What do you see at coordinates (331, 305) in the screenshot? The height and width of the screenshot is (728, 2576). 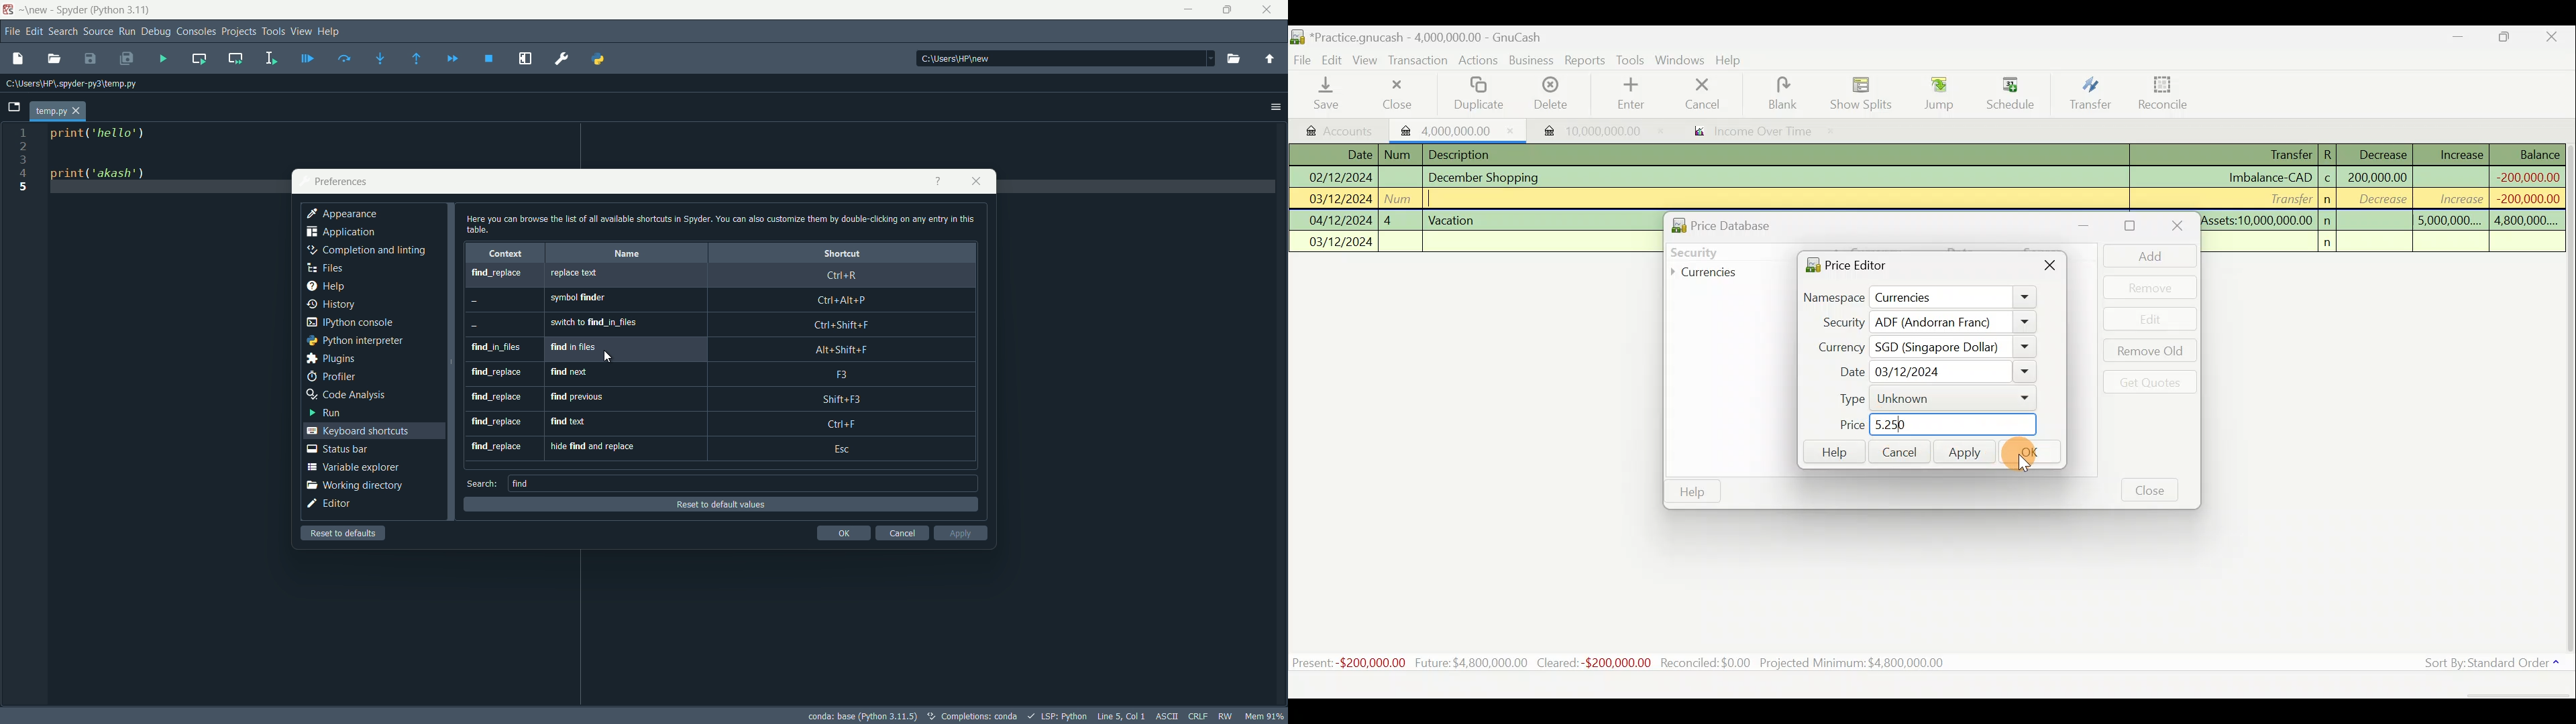 I see `history ` at bounding box center [331, 305].